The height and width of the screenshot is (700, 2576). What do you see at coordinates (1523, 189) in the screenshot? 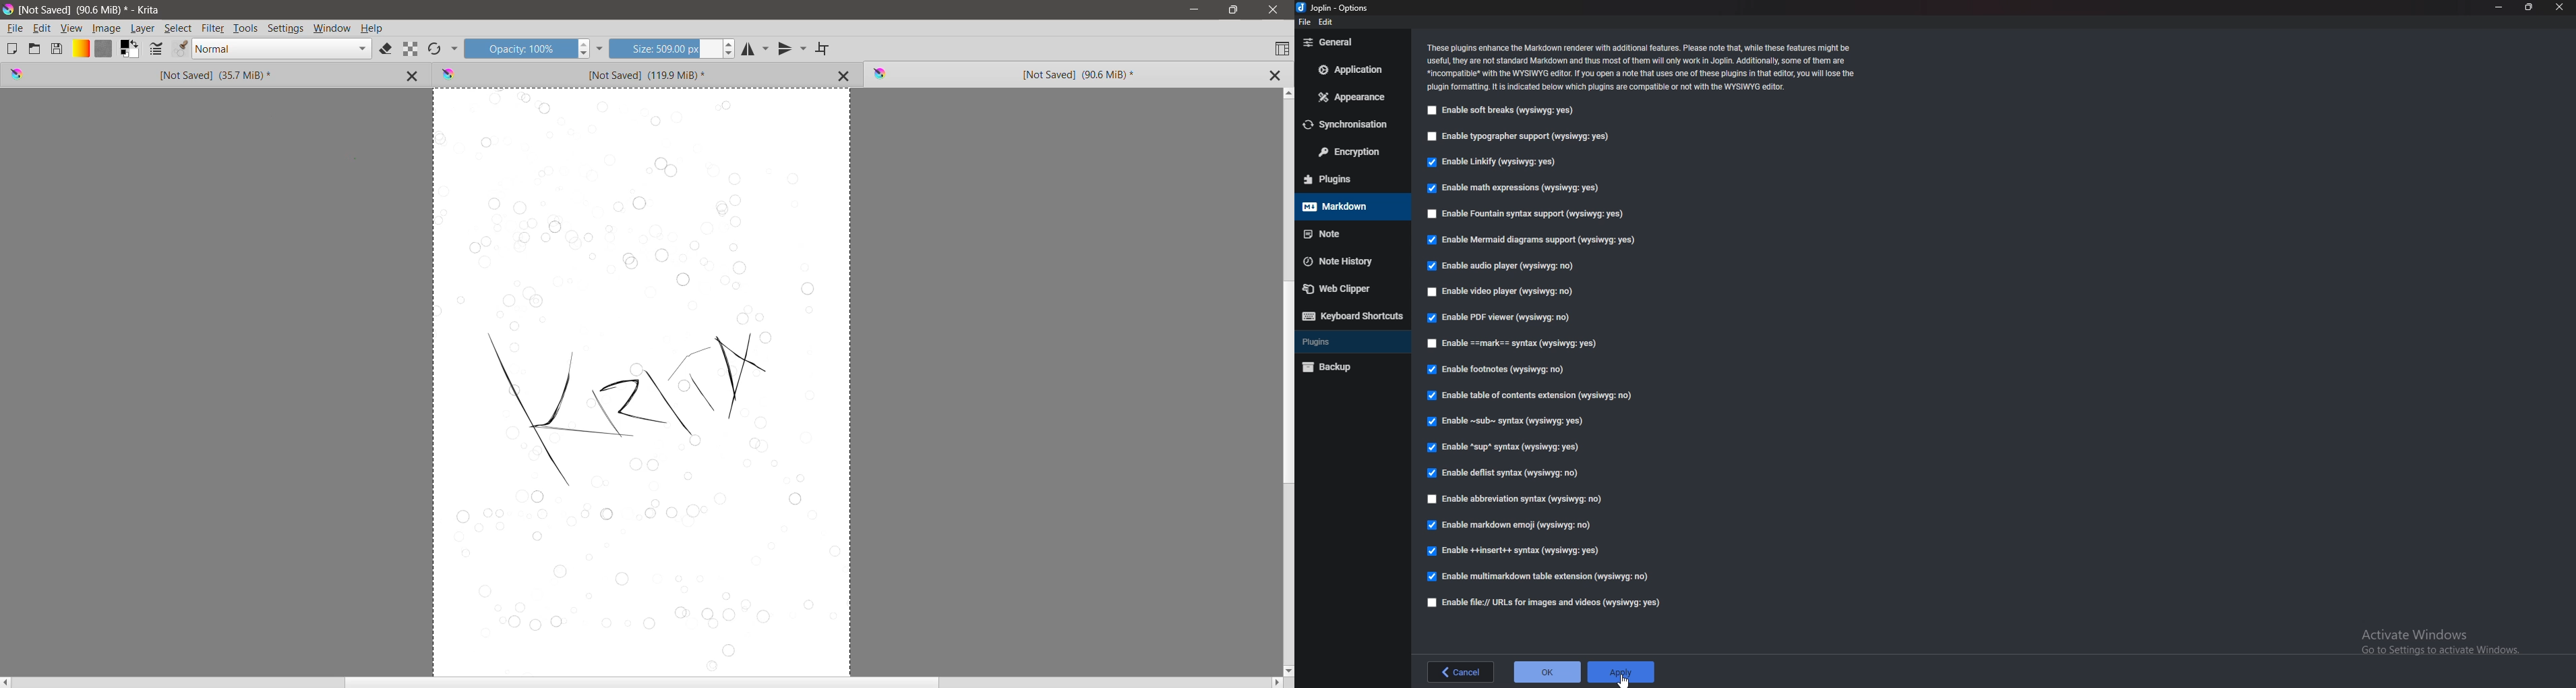
I see `Enable math expressions (wysiqyg:yes)` at bounding box center [1523, 189].